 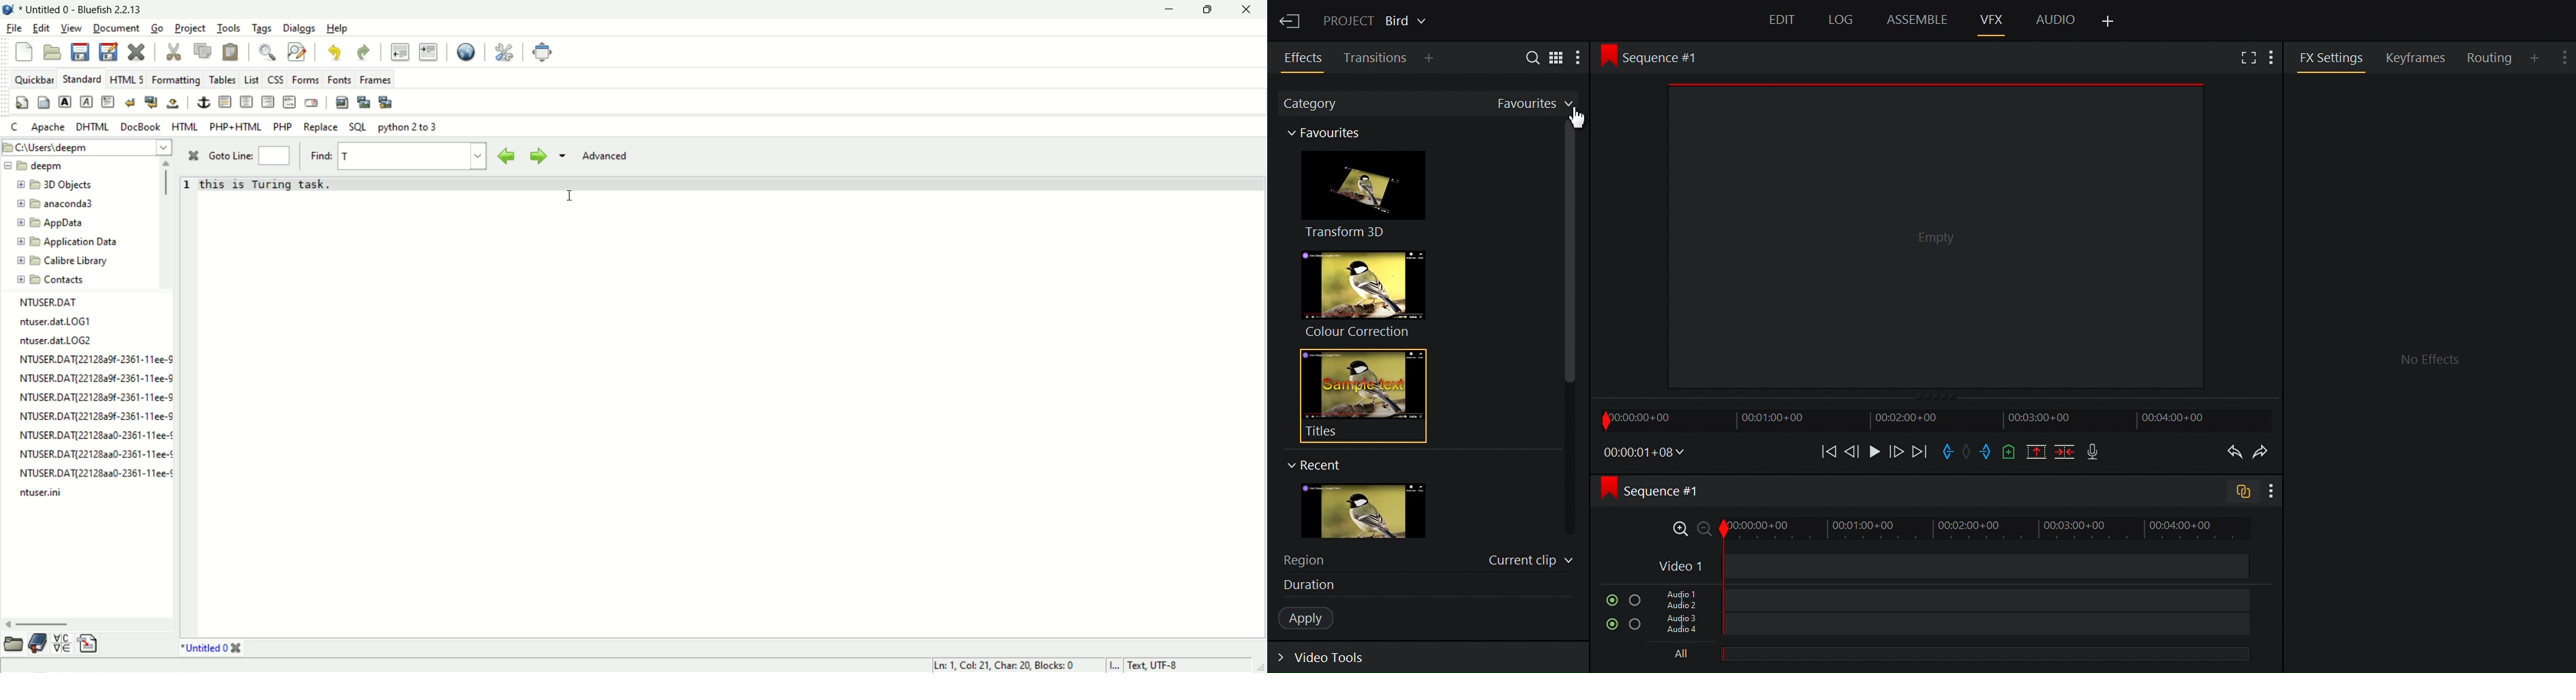 What do you see at coordinates (16, 128) in the screenshot?
I see `c ` at bounding box center [16, 128].